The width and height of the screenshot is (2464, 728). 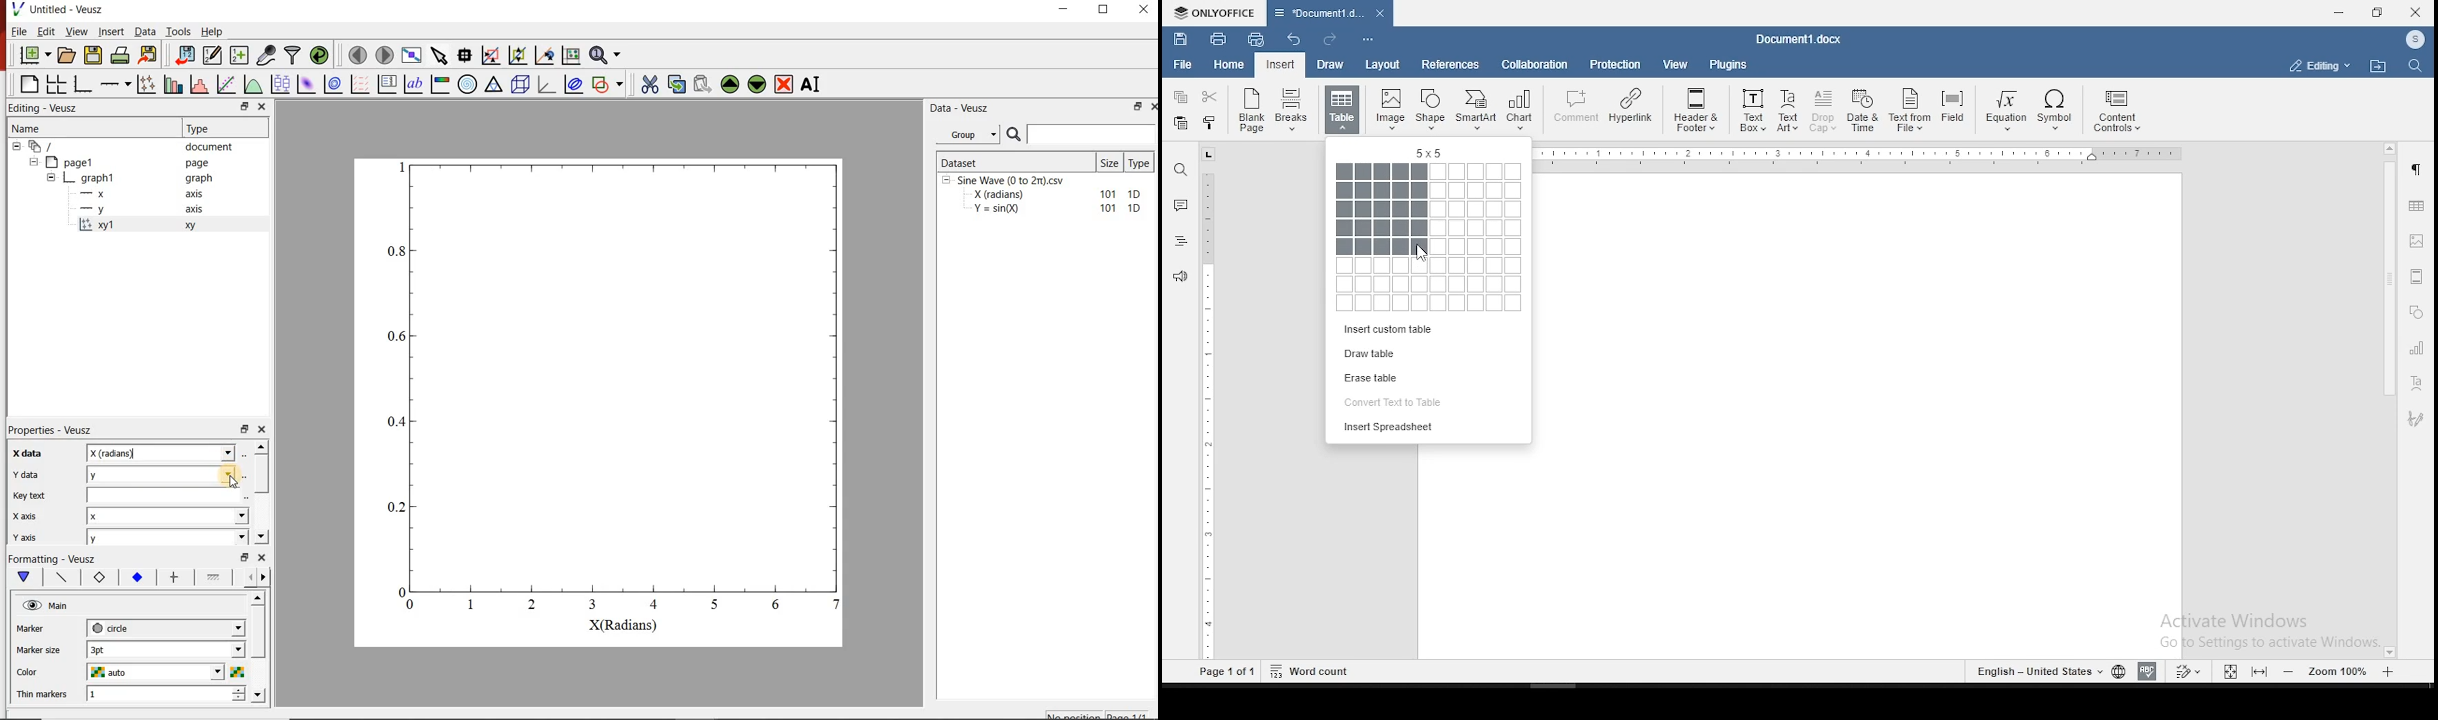 What do you see at coordinates (465, 54) in the screenshot?
I see `read data points` at bounding box center [465, 54].